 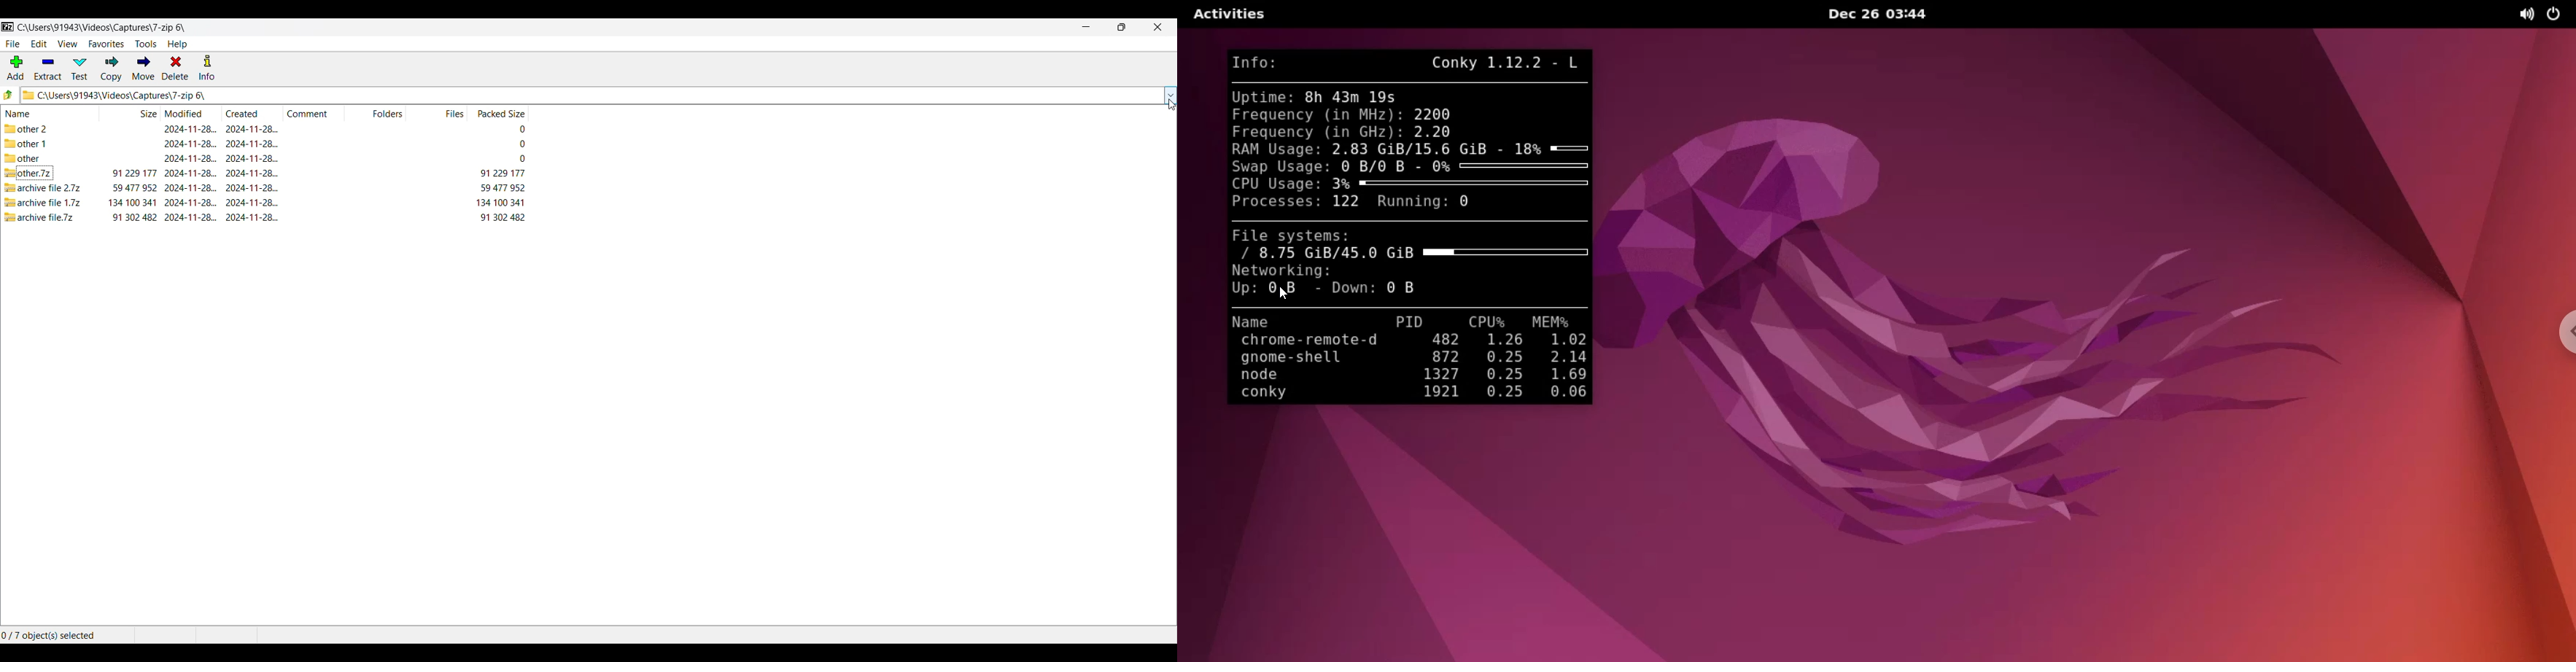 I want to click on cursor, so click(x=1170, y=104).